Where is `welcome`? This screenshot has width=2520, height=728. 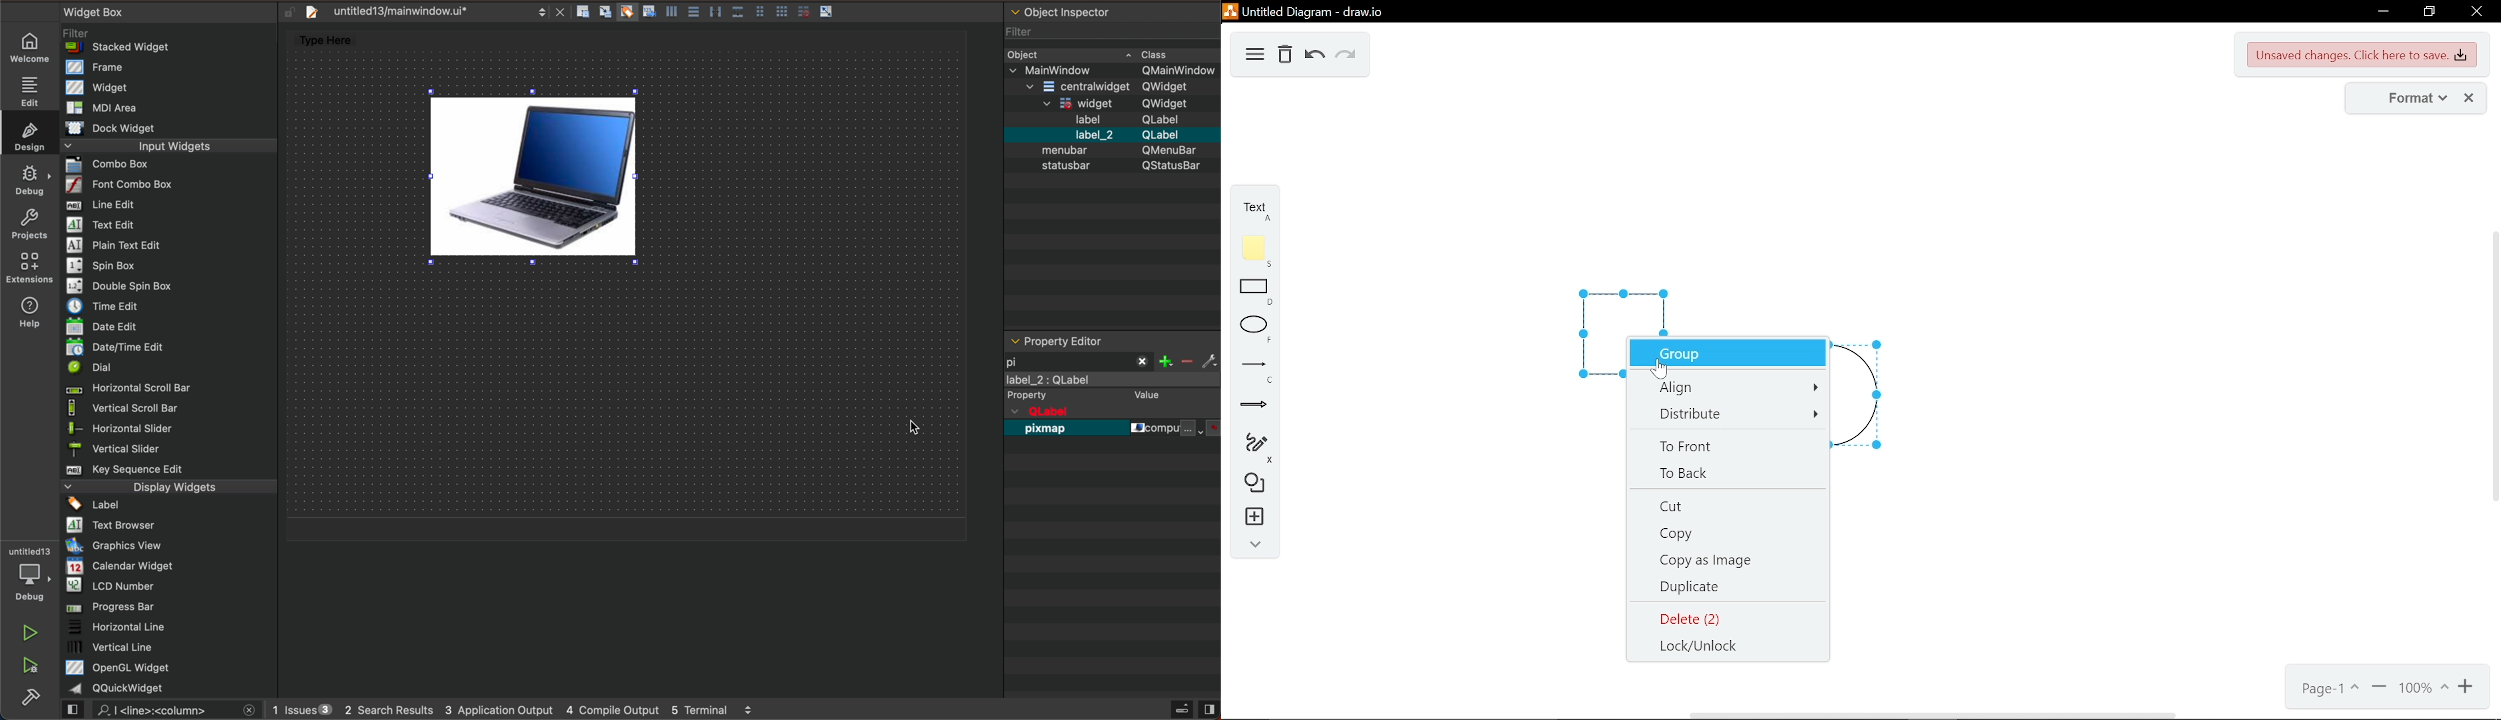
welcome is located at coordinates (31, 47).